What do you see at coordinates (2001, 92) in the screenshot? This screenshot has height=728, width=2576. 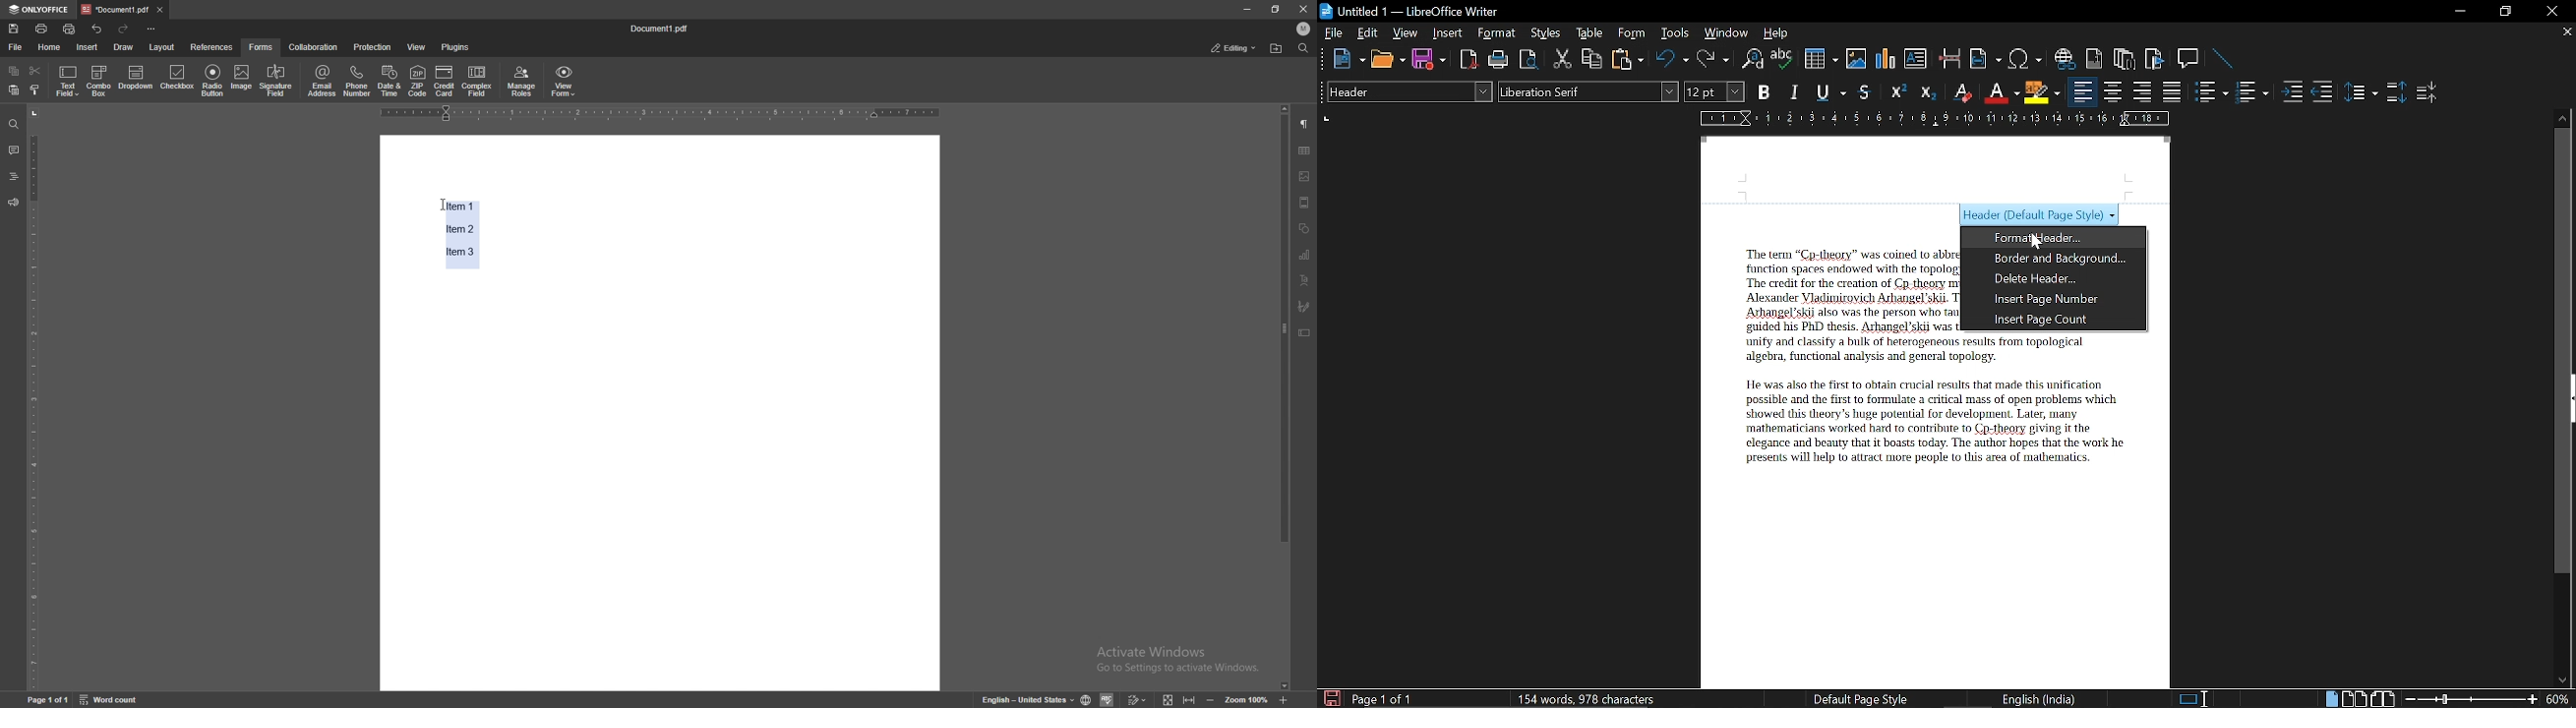 I see `Underline` at bounding box center [2001, 92].